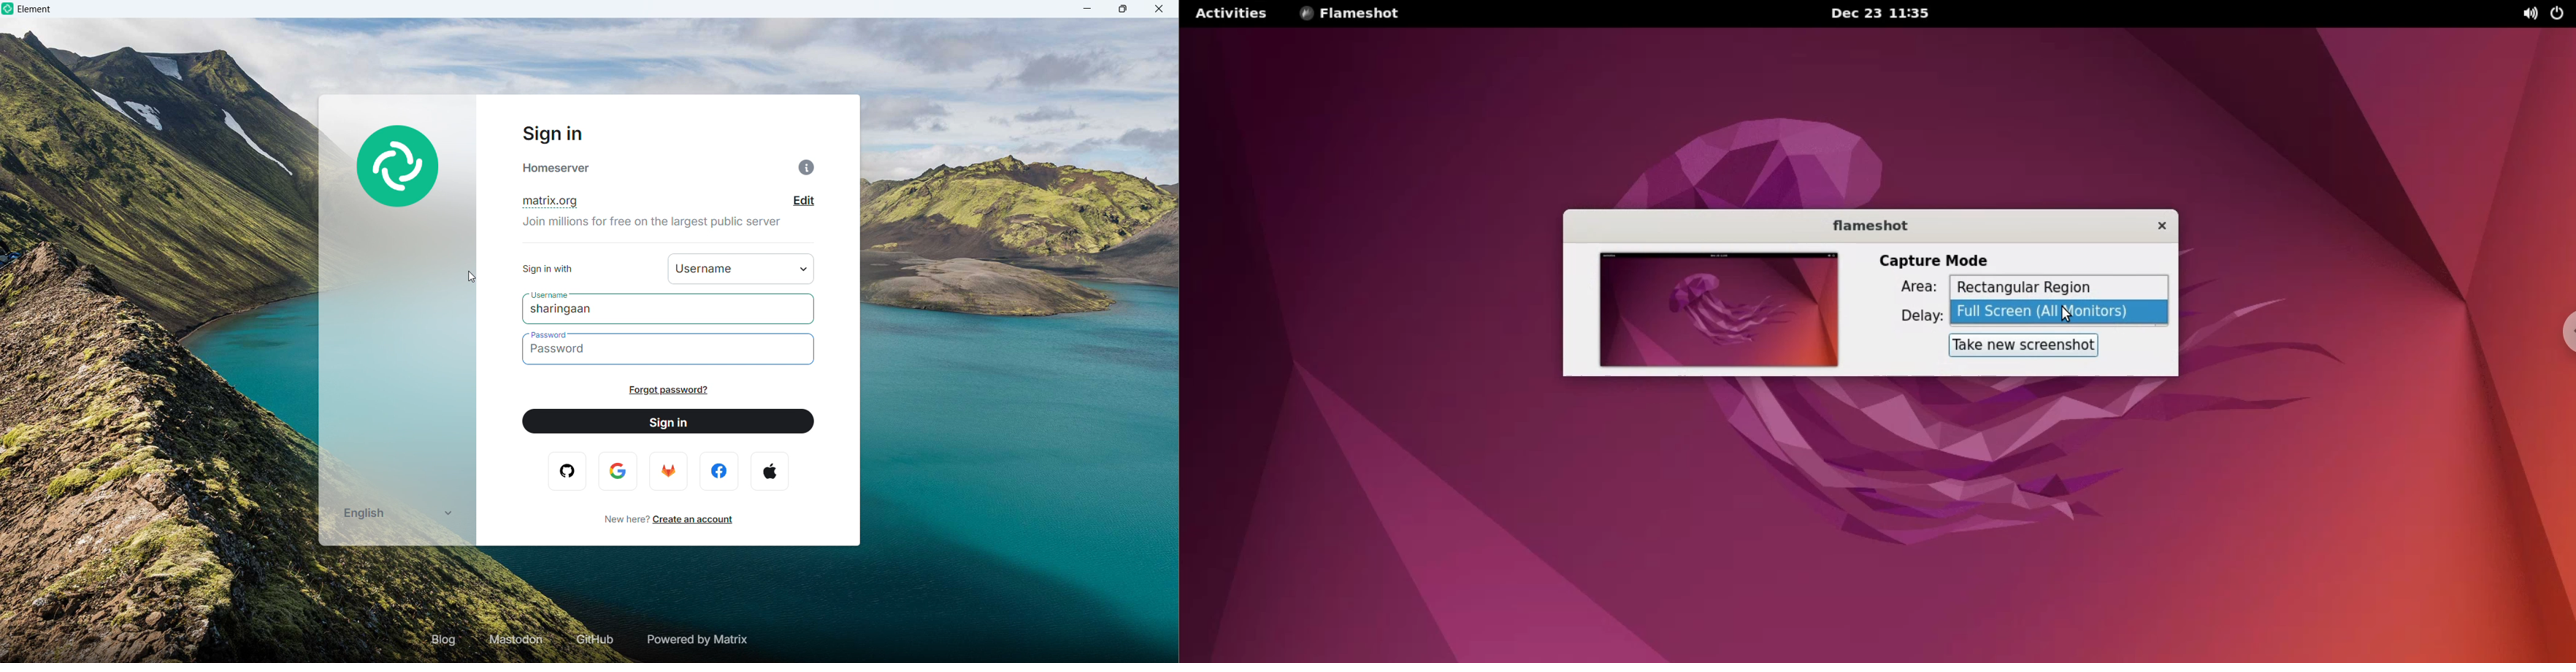  I want to click on opera, so click(570, 471).